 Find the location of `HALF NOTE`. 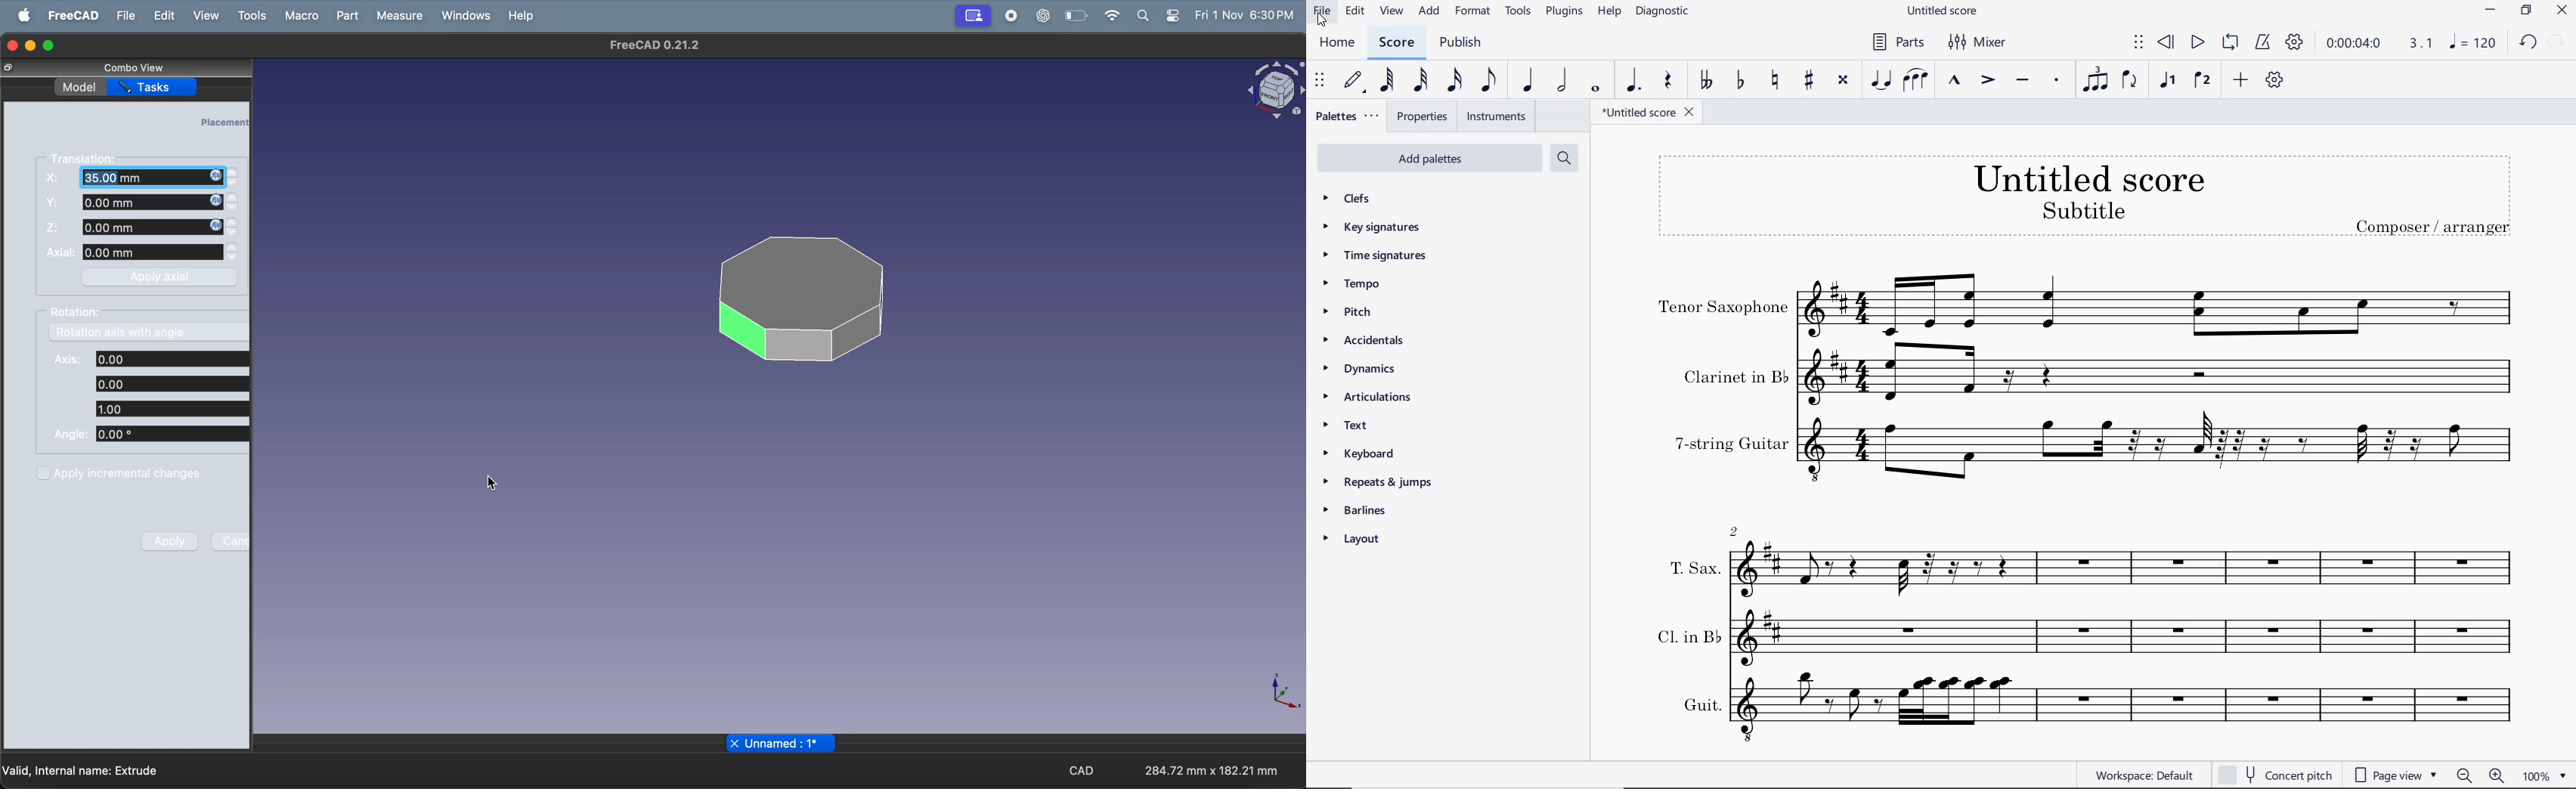

HALF NOTE is located at coordinates (1562, 82).